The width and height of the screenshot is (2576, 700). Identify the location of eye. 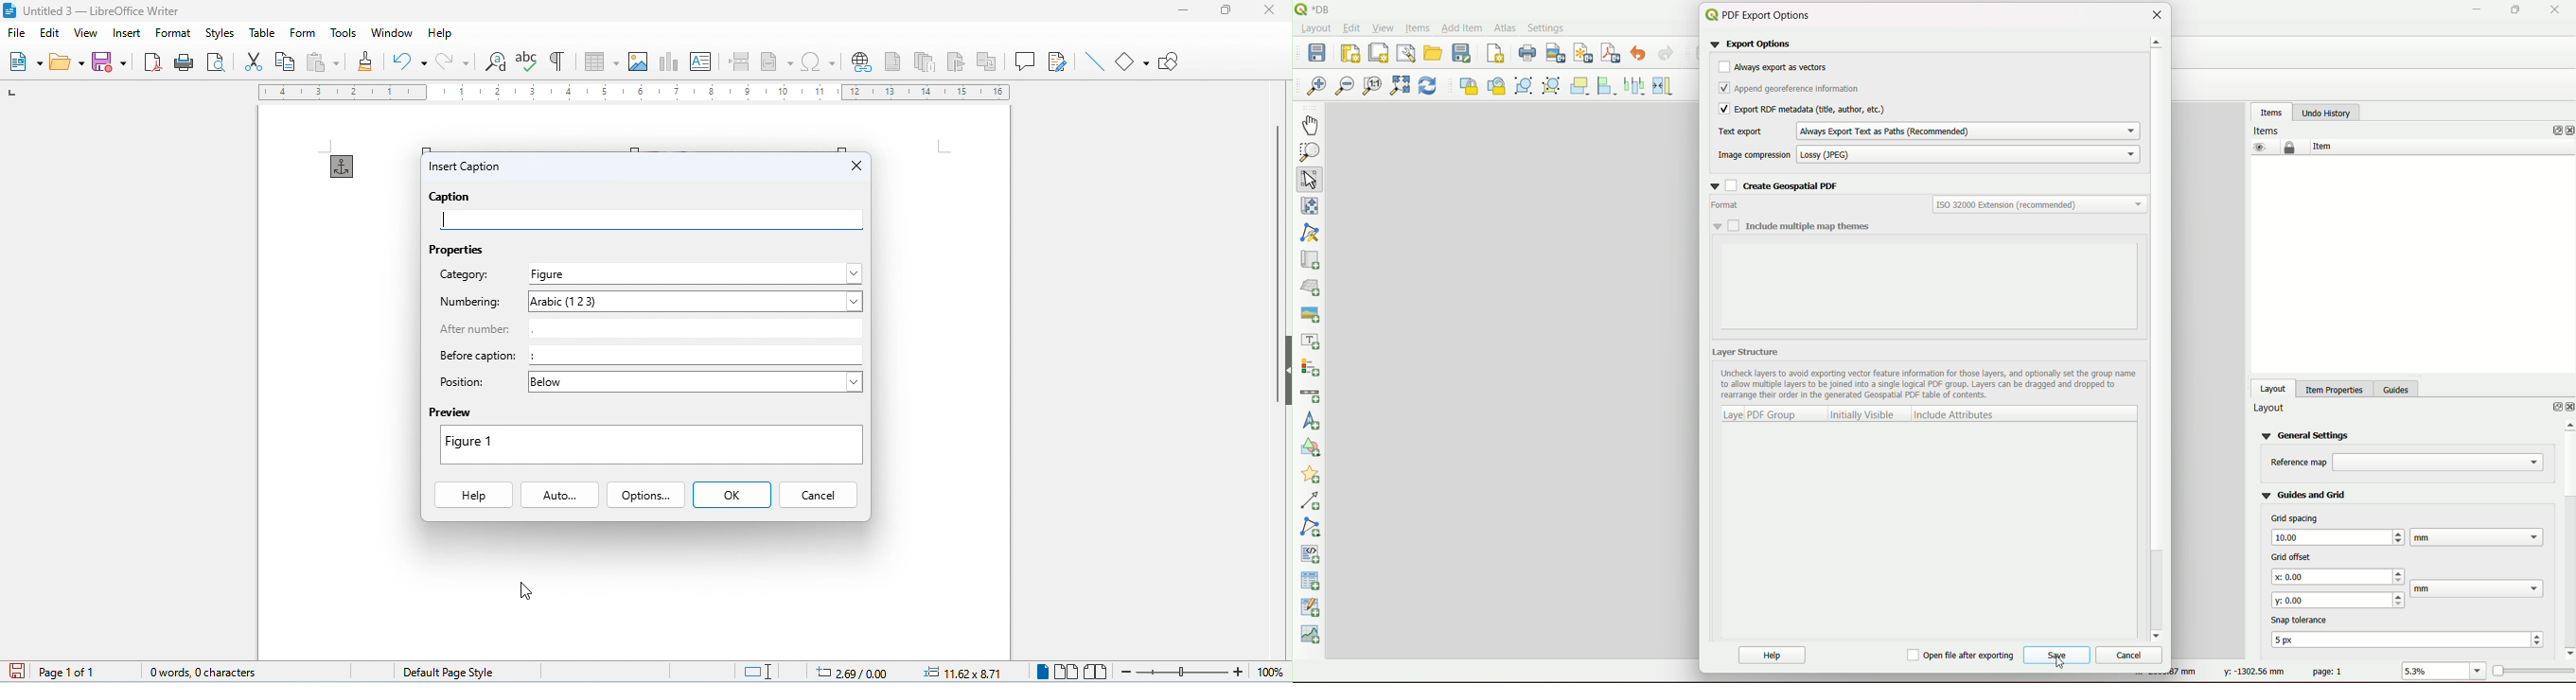
(2258, 147).